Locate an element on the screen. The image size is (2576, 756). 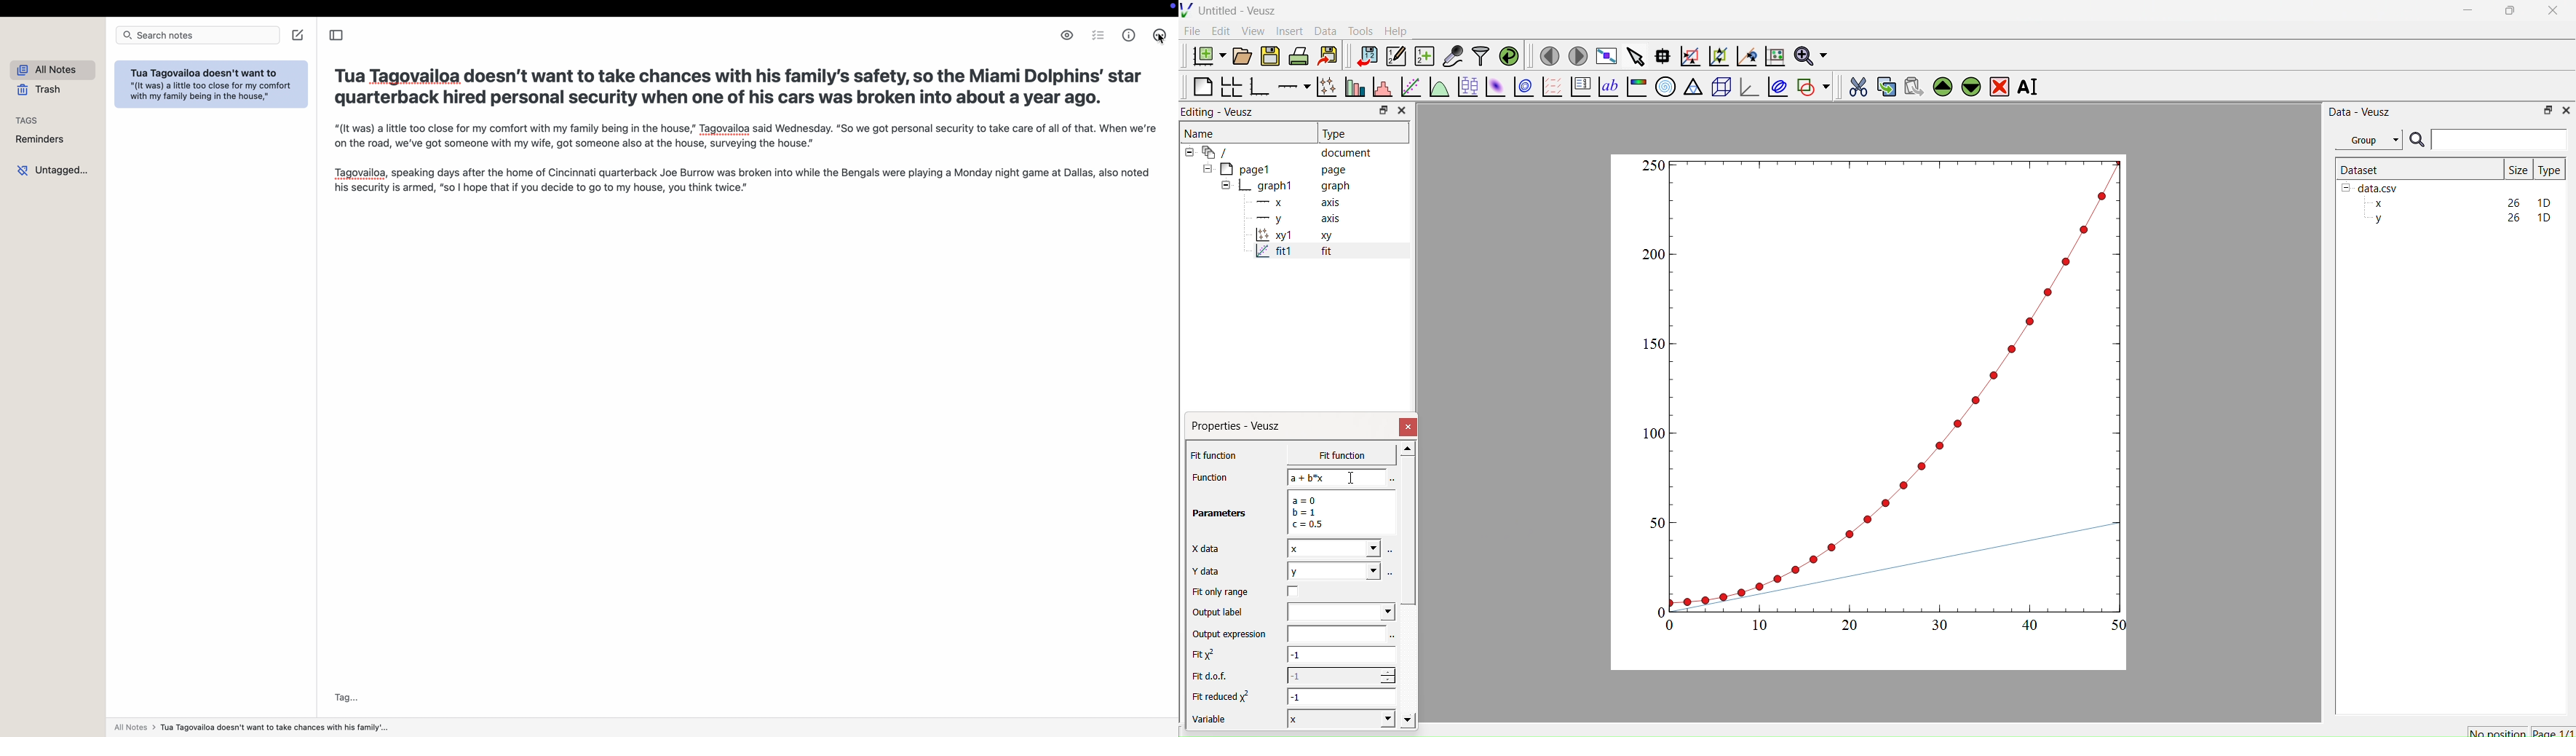
Tua Tagovailoa doesn’t want to take chances with his family’s safety, so the Miami Dolphins’ star
quarterback hired personal security when one of his cars was broken into about a year ago. is located at coordinates (739, 87).